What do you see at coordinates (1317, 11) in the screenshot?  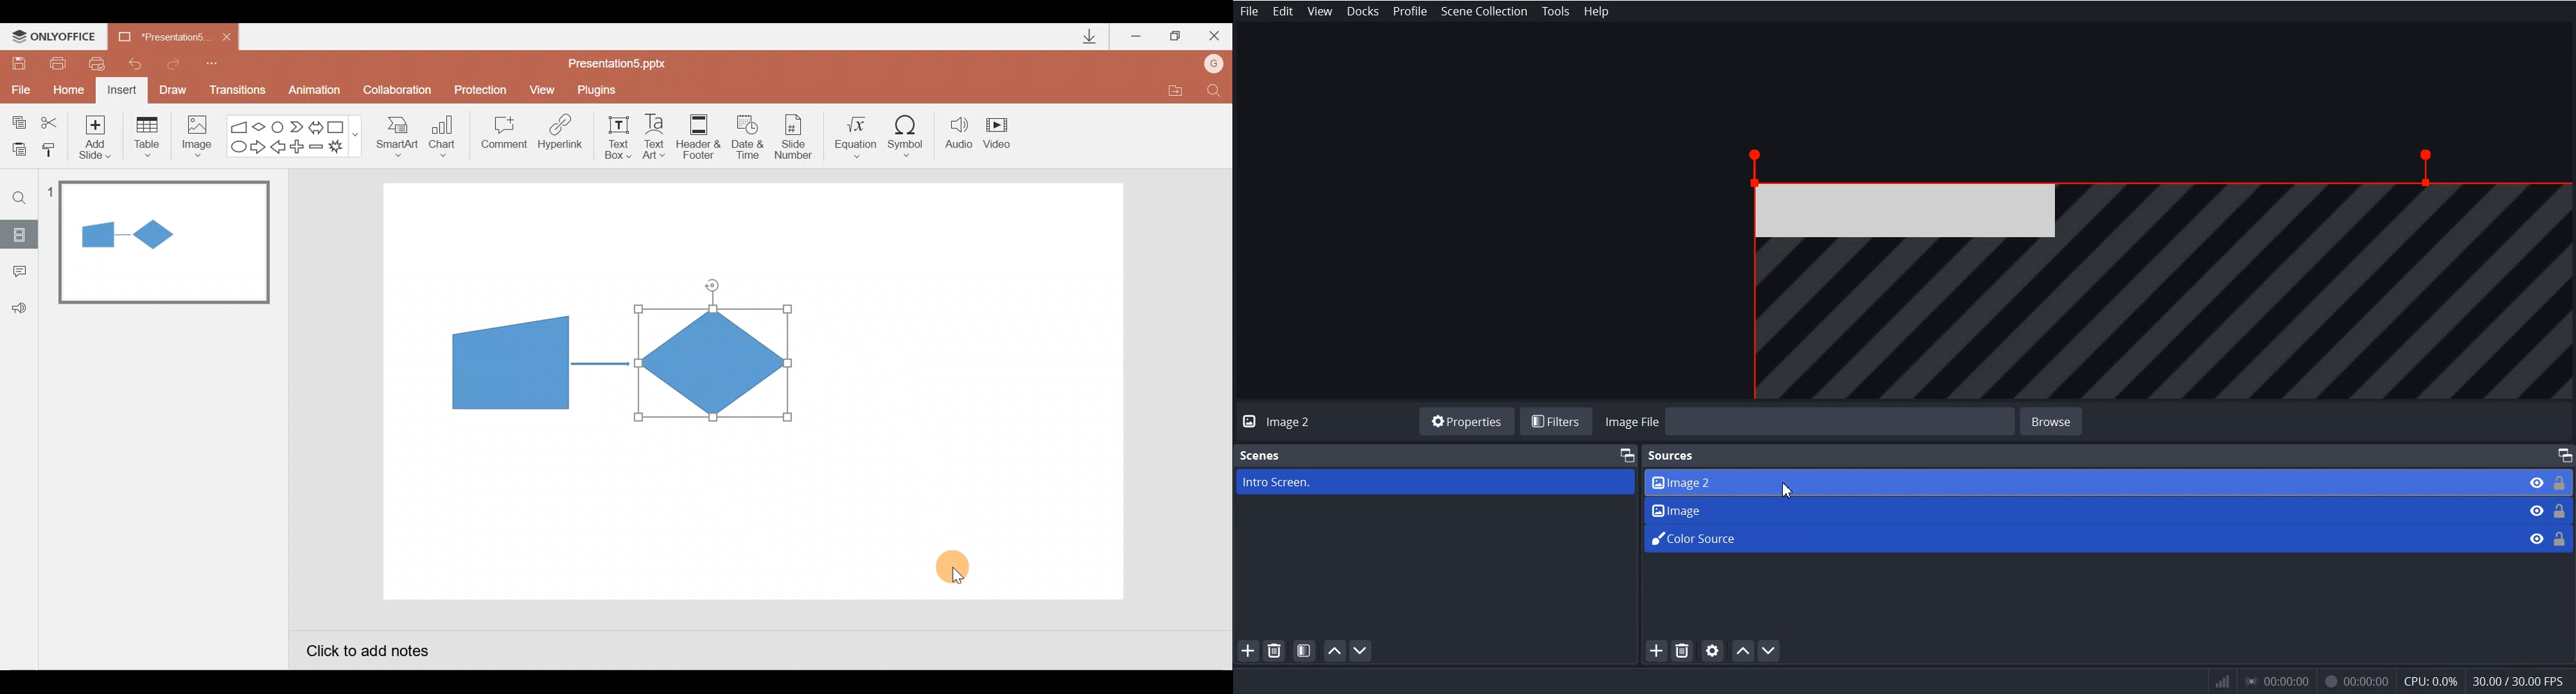 I see `View` at bounding box center [1317, 11].